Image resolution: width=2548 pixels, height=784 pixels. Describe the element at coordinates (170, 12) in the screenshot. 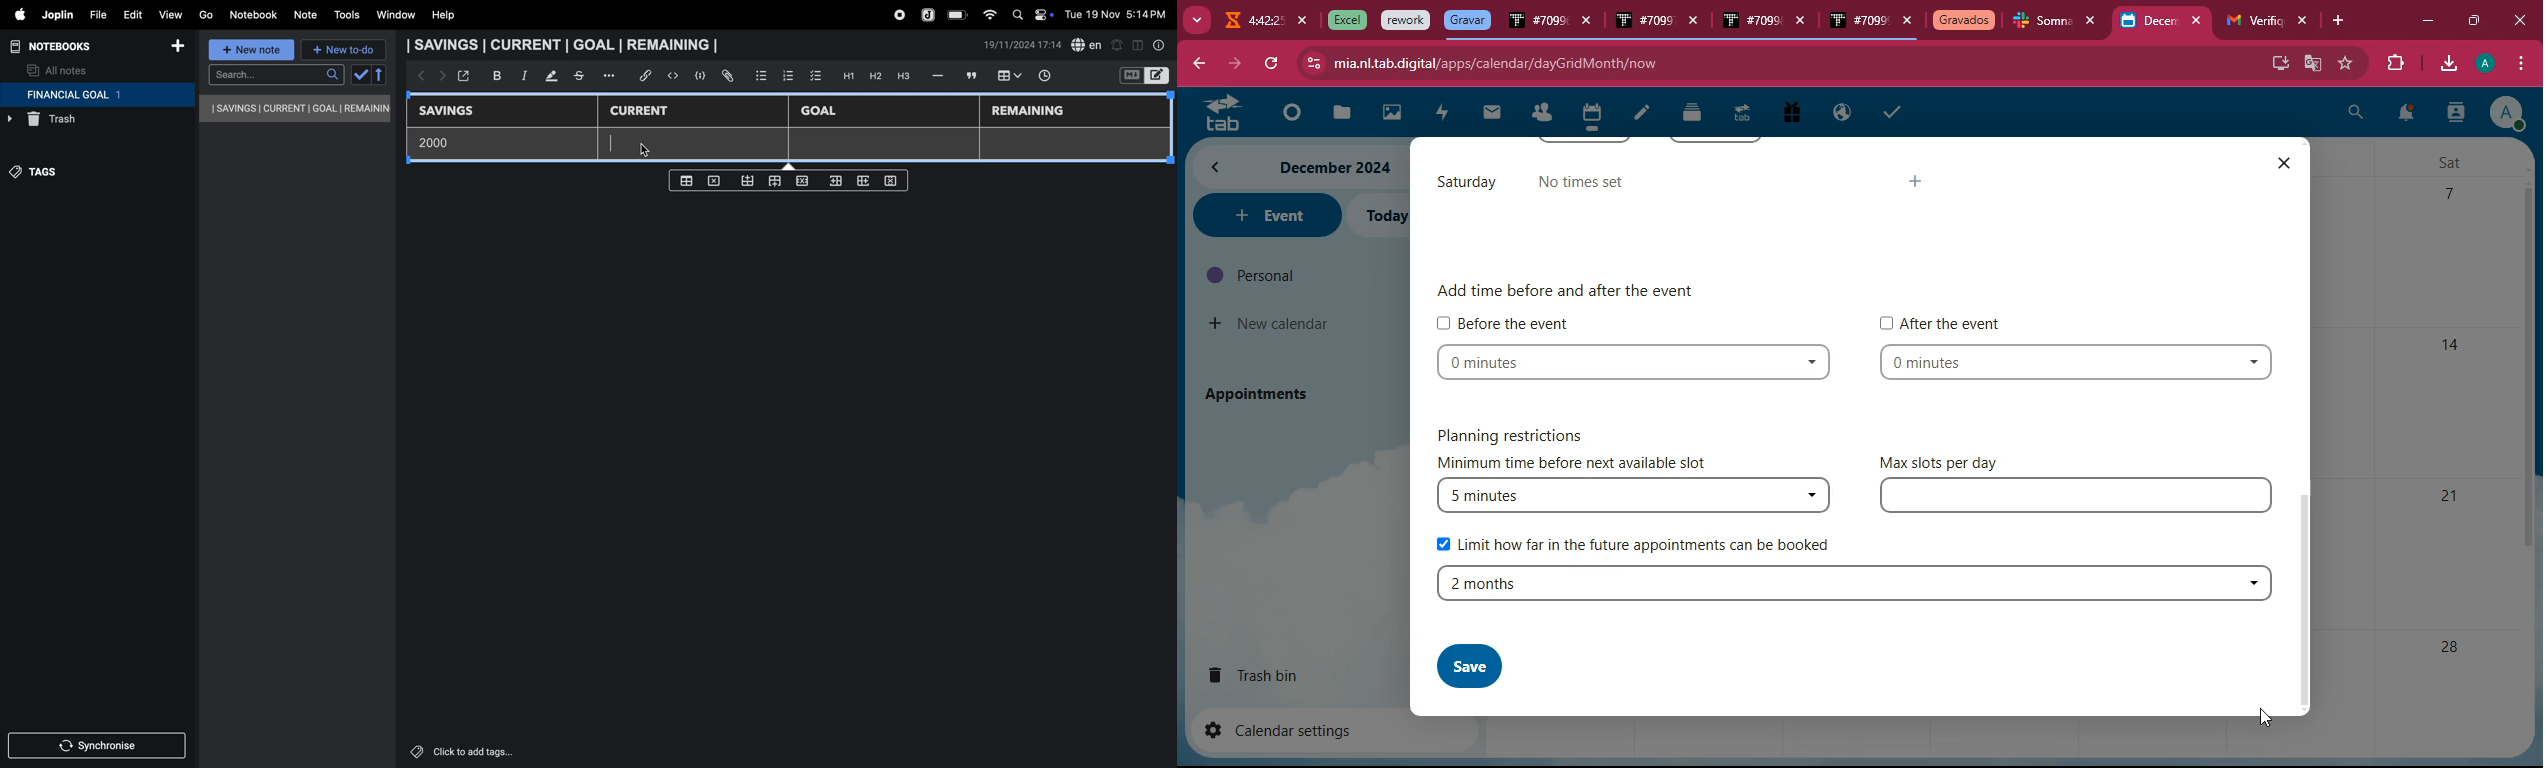

I see `view` at that location.